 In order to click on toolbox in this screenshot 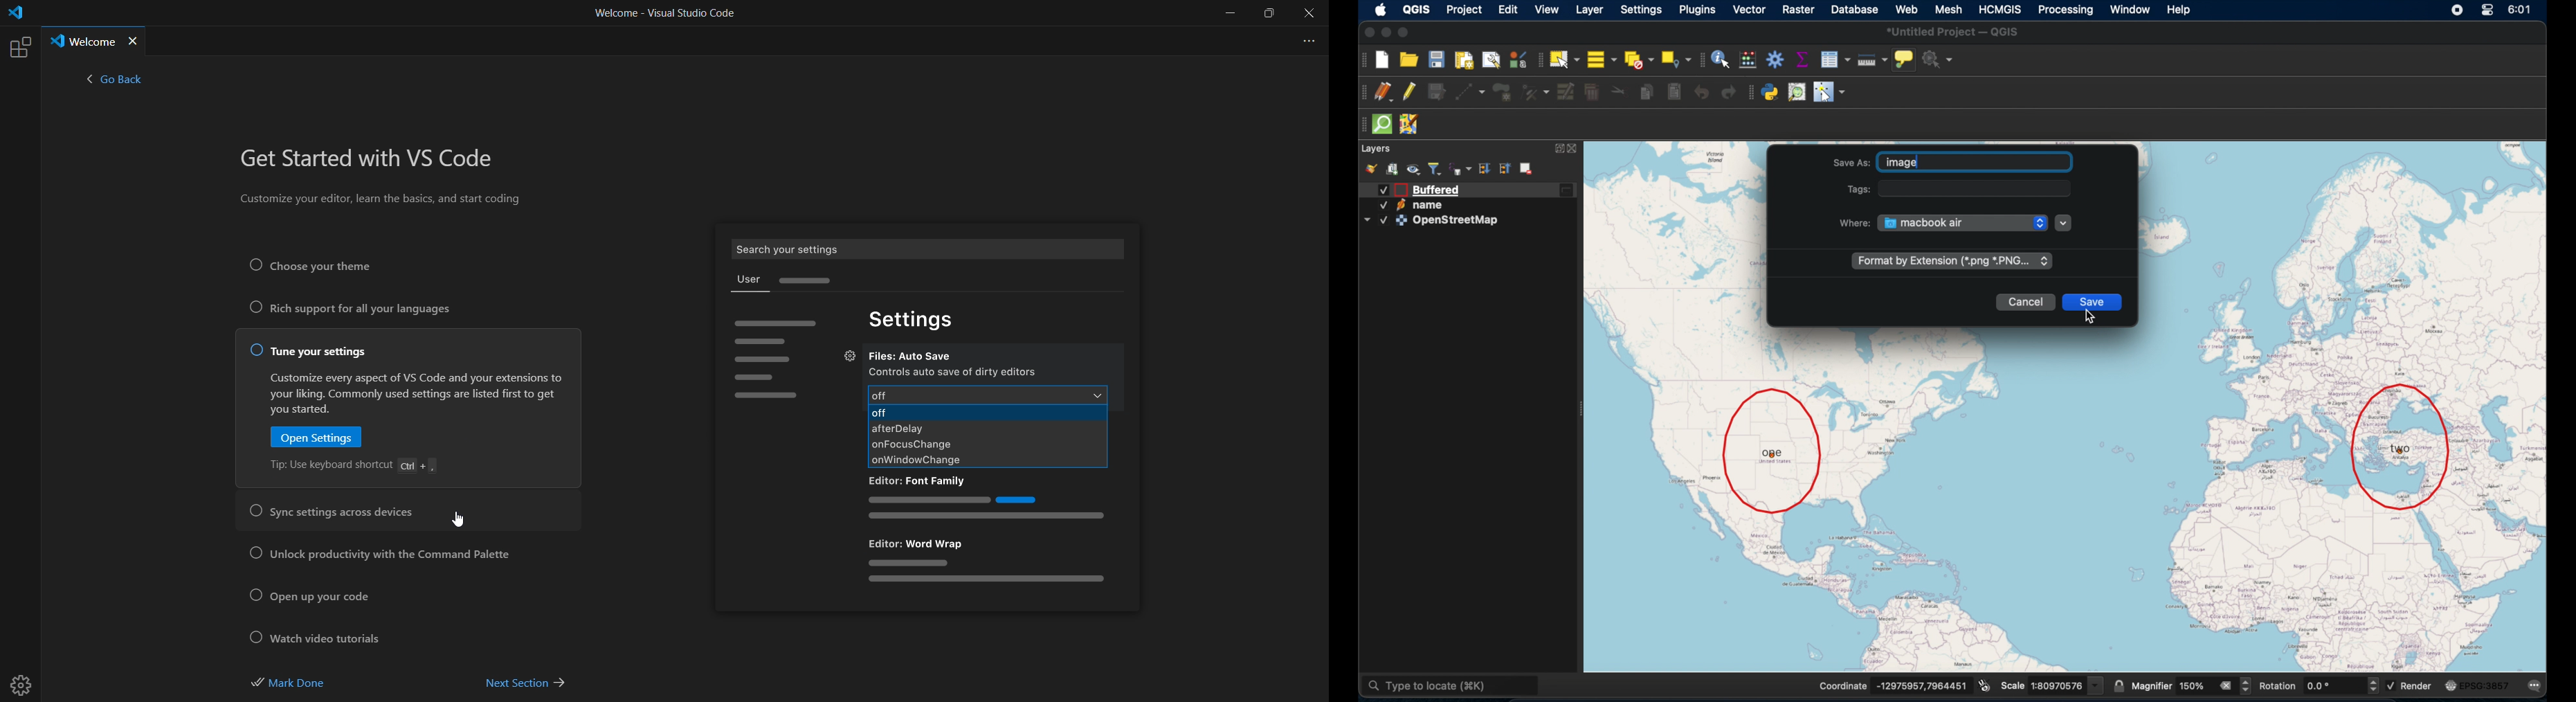, I will do `click(1777, 61)`.